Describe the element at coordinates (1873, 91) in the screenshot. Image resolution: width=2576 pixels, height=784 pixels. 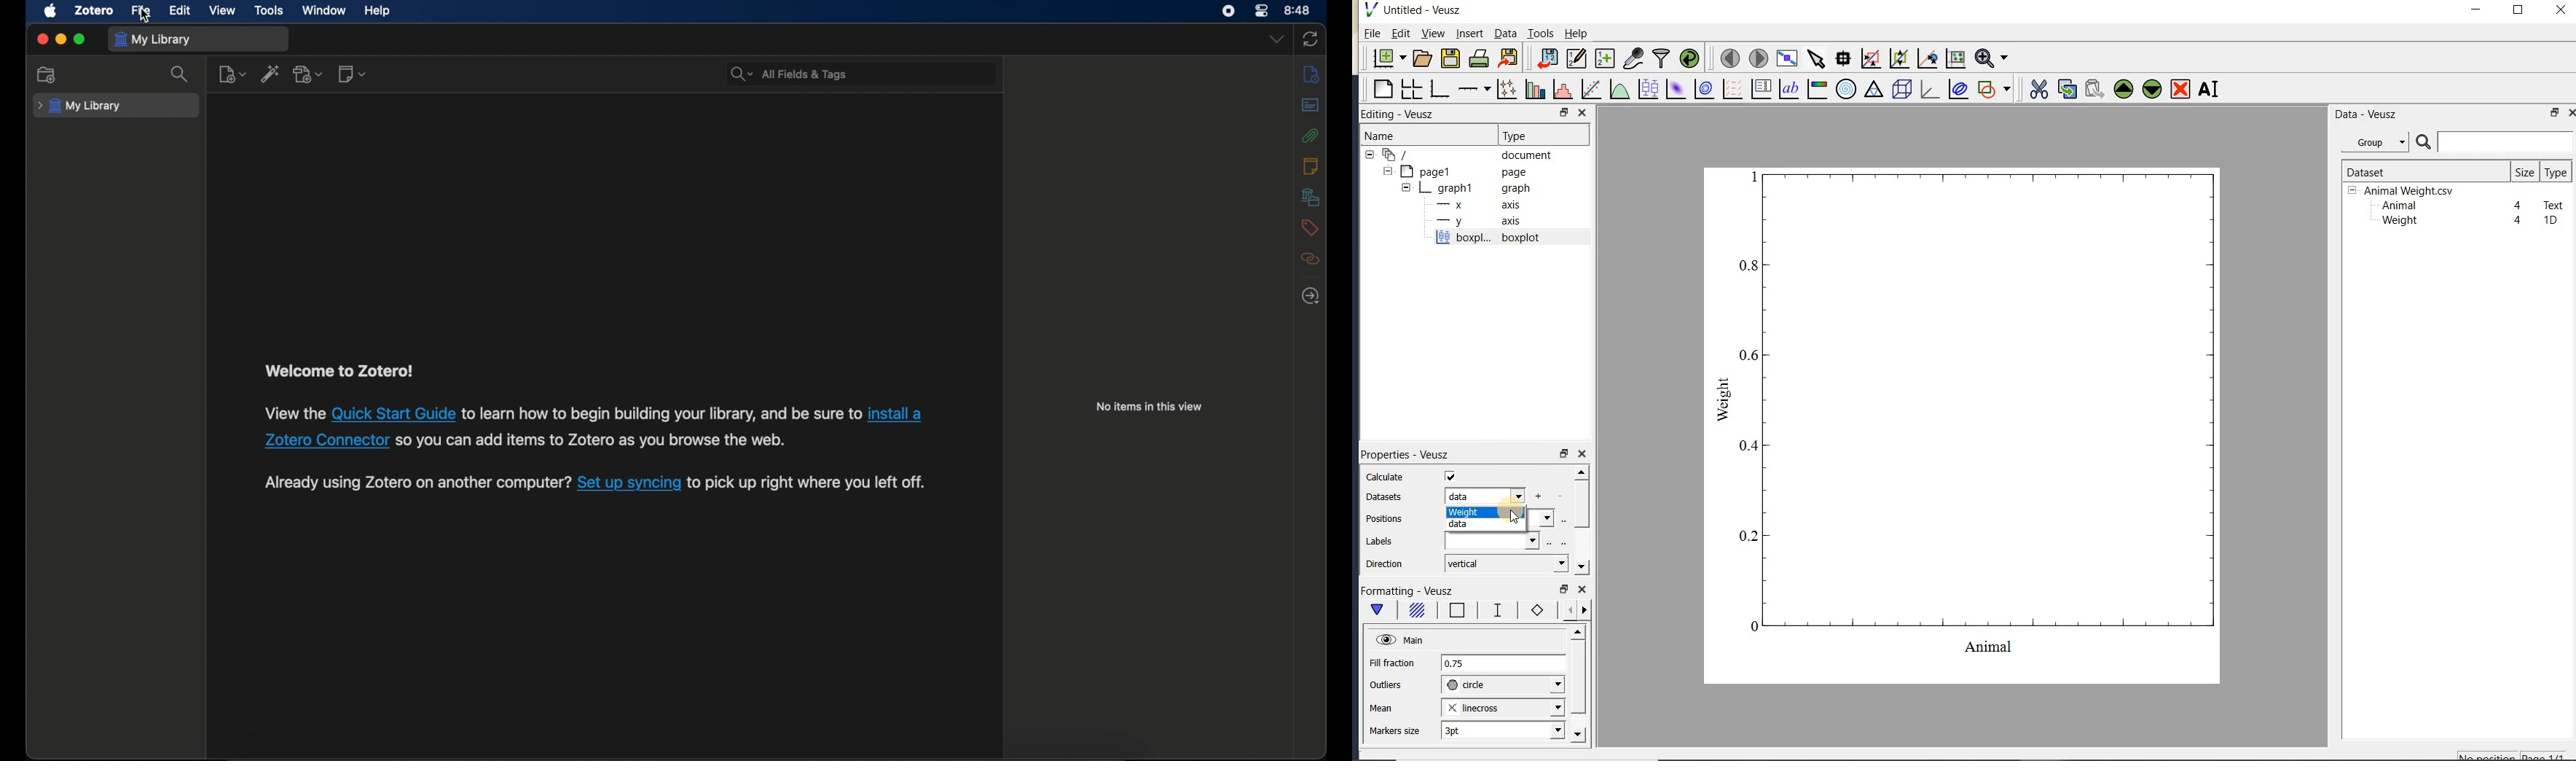
I see `ternary graph` at that location.